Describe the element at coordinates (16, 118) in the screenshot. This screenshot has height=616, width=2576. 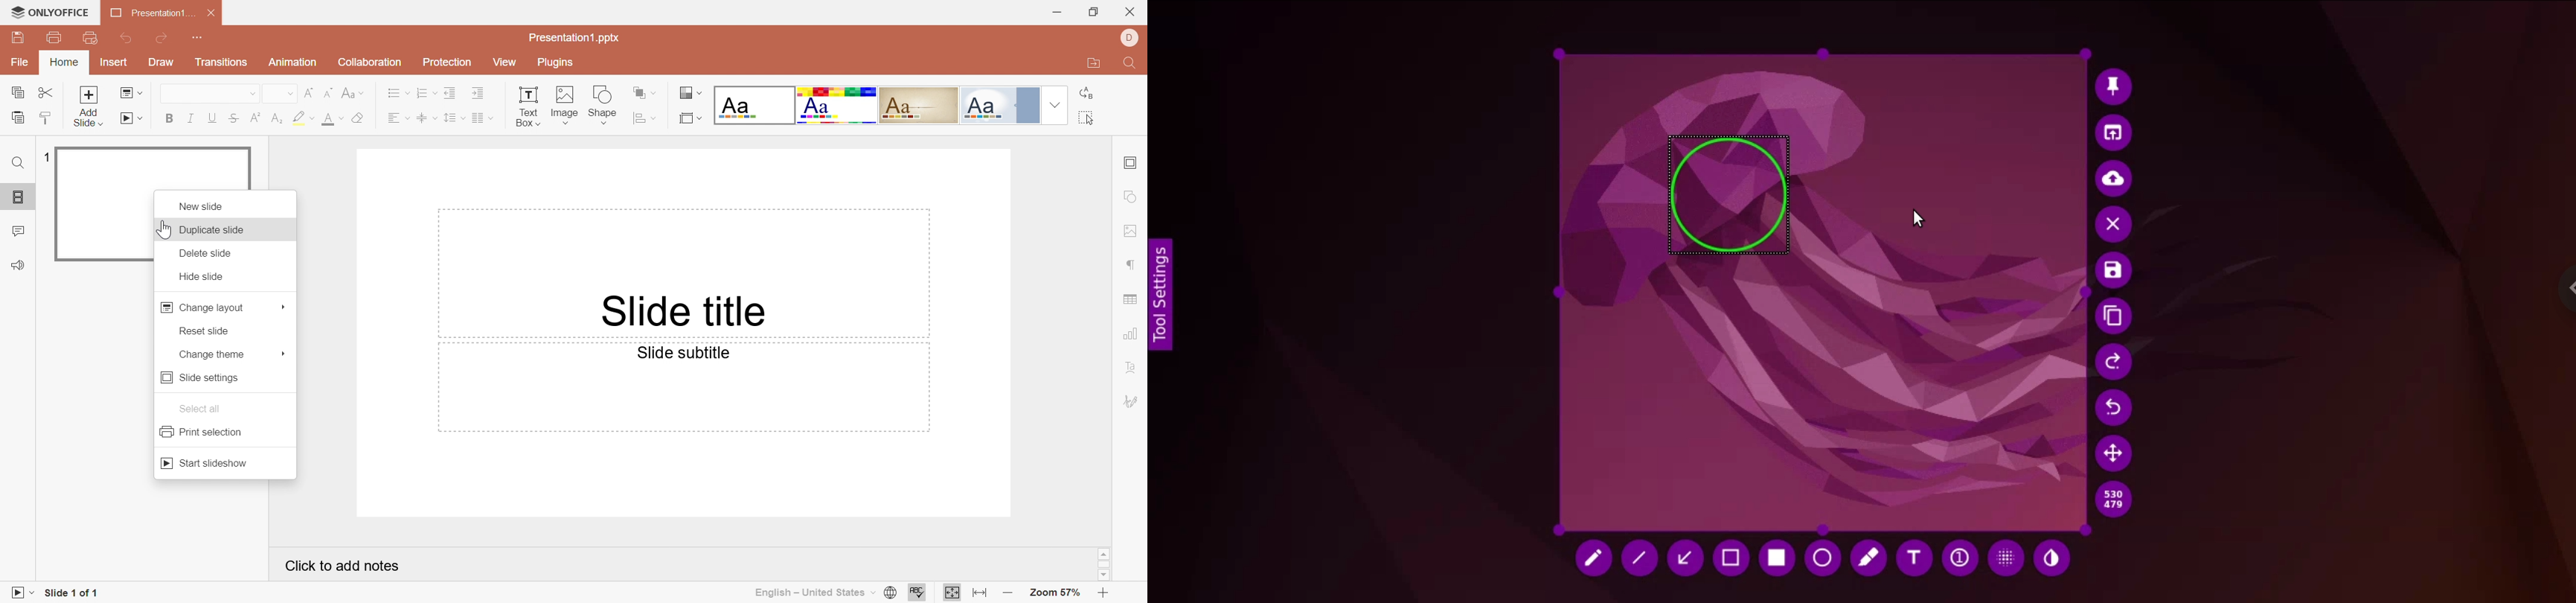
I see `Paste` at that location.